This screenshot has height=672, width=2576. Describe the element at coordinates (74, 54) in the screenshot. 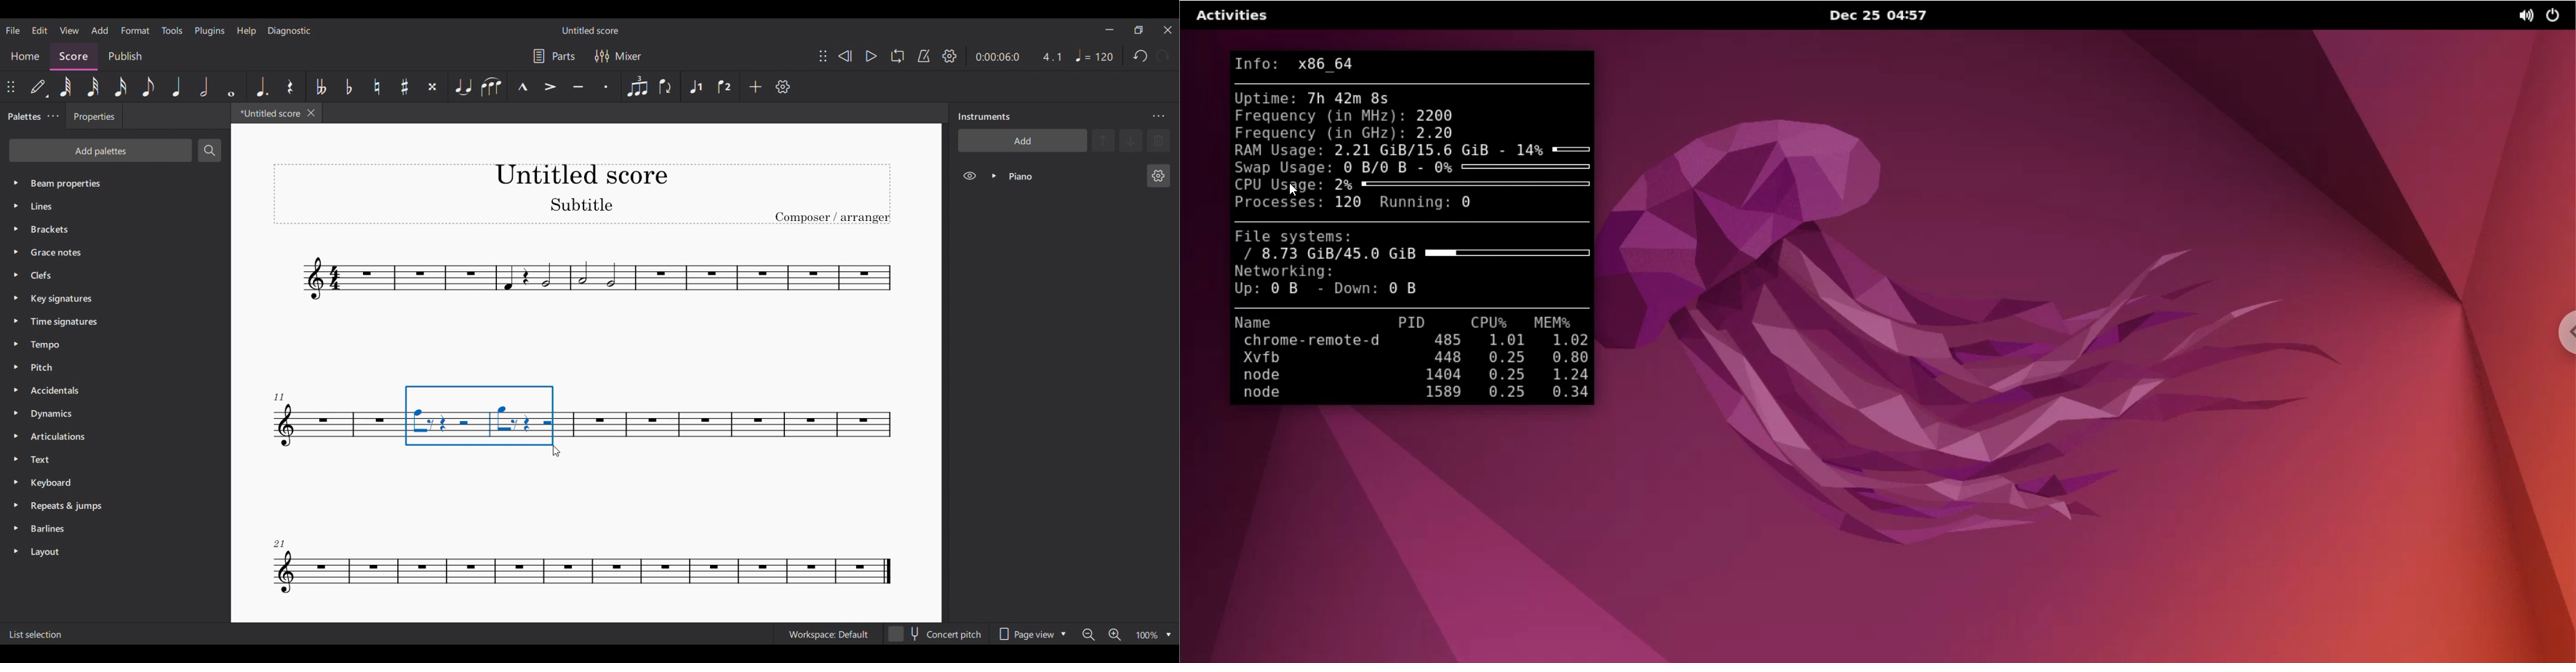

I see `Score, current section highlighted` at that location.